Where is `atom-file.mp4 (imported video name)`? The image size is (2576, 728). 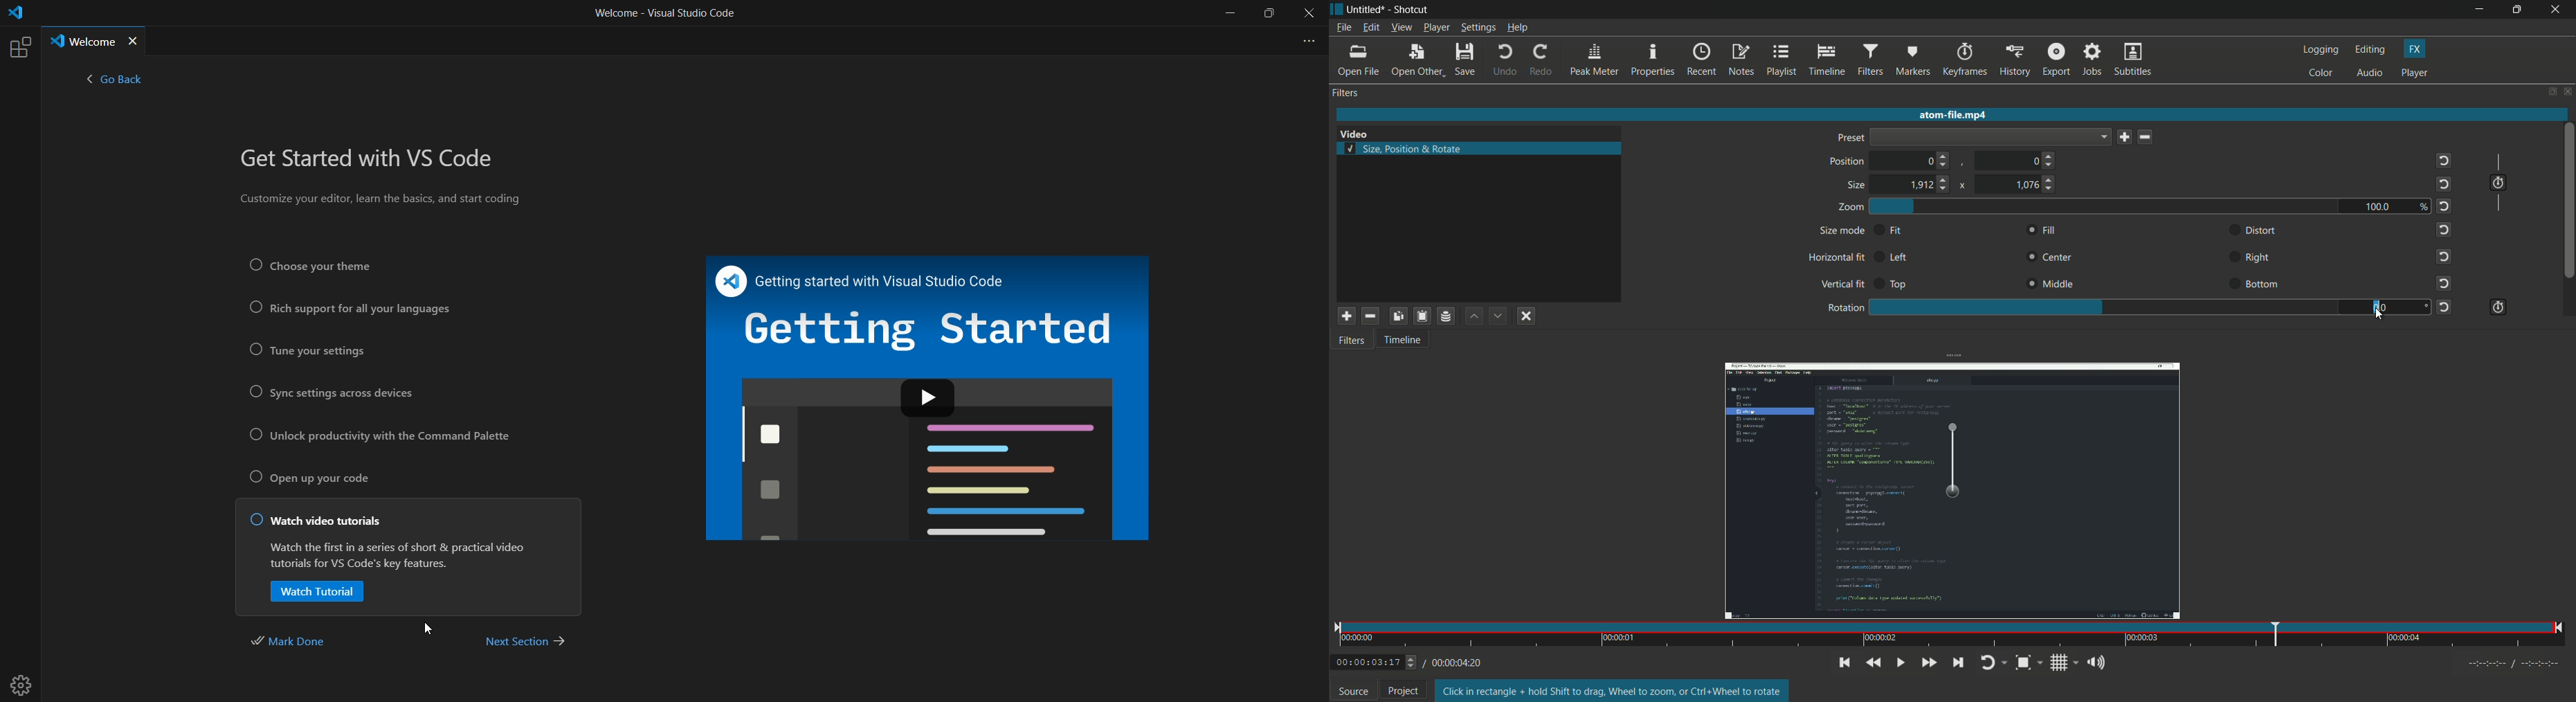 atom-file.mp4 (imported video name) is located at coordinates (1964, 116).